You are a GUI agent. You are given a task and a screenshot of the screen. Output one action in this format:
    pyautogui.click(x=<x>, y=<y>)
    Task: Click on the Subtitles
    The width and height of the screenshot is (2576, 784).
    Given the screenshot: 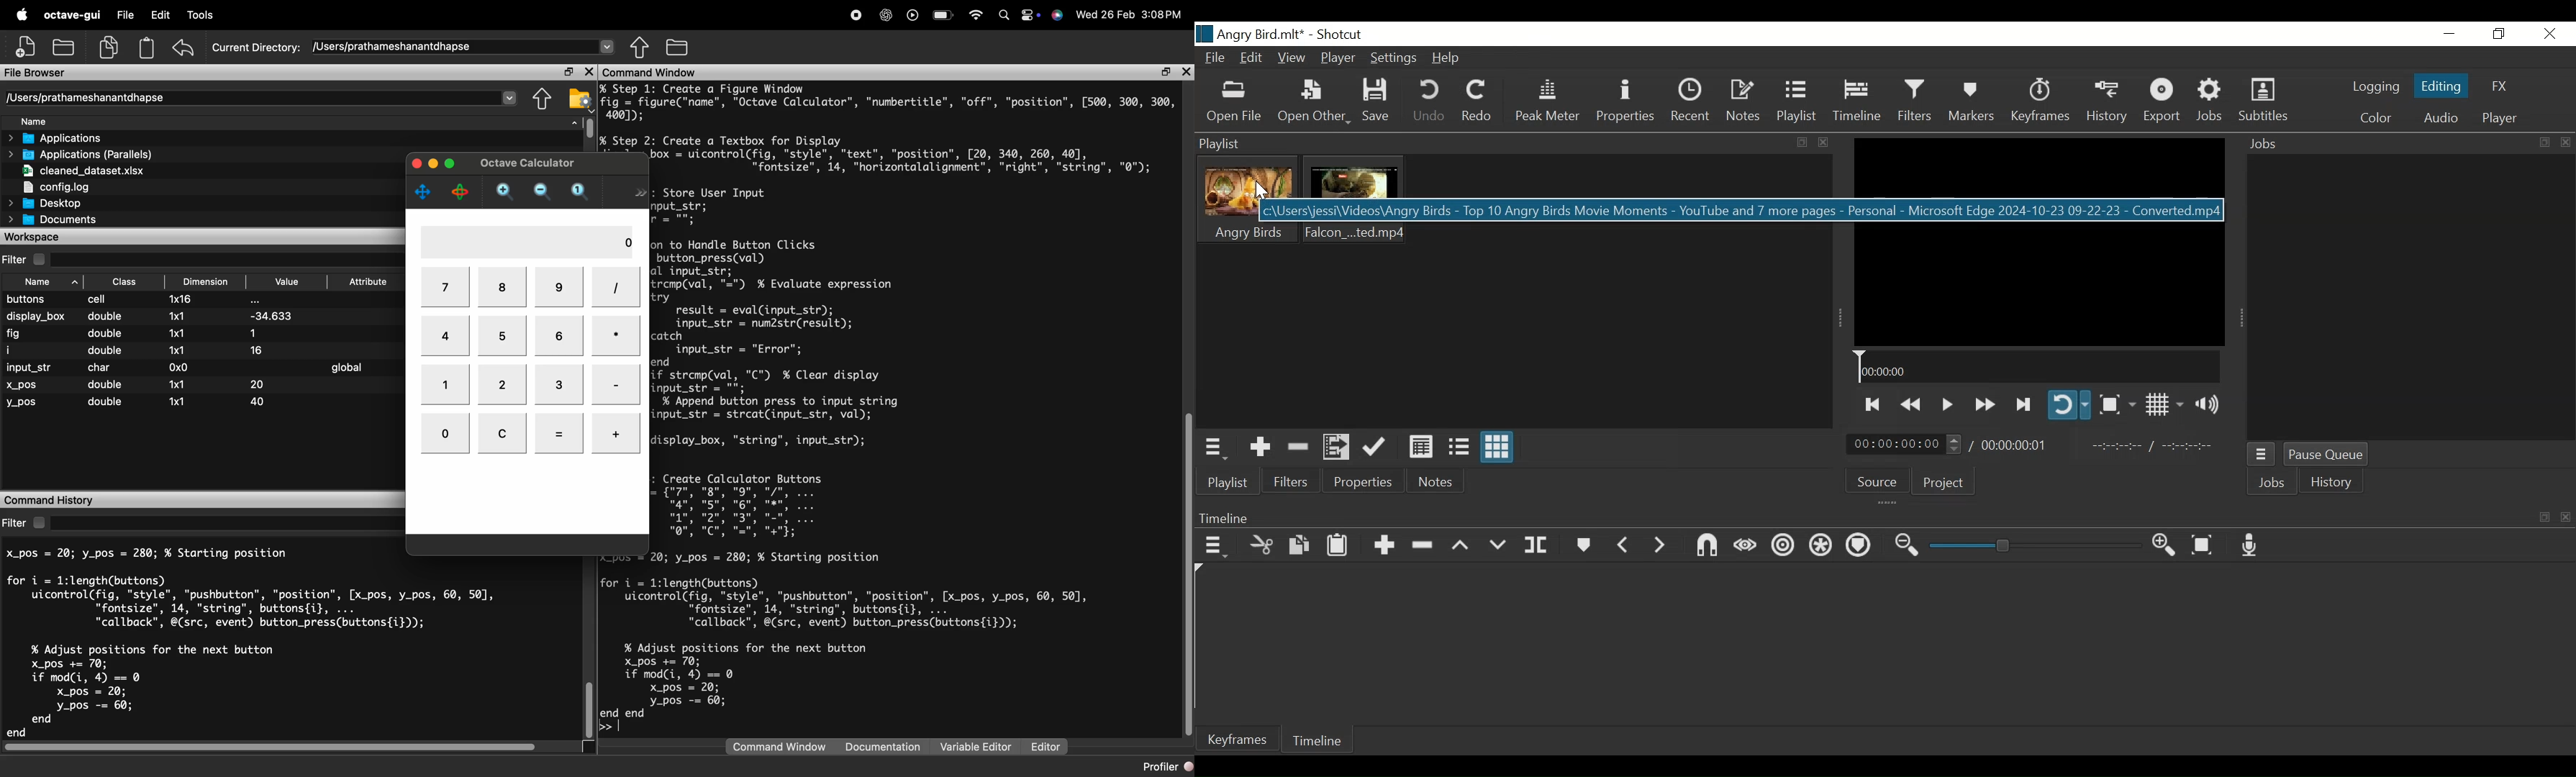 What is the action you would take?
    pyautogui.click(x=2264, y=101)
    